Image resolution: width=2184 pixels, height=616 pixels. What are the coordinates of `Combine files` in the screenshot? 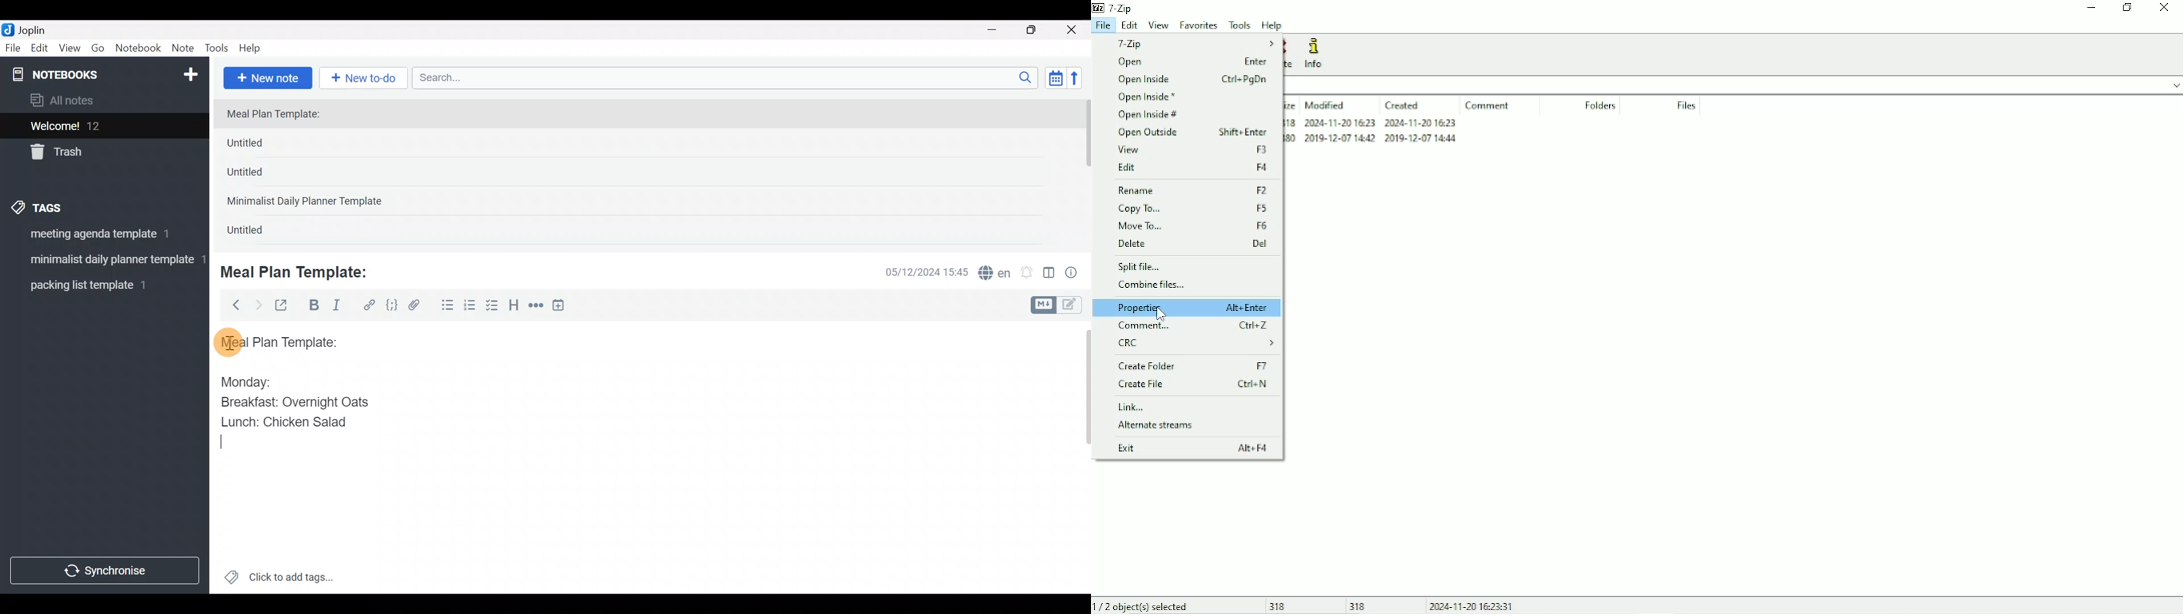 It's located at (1152, 285).